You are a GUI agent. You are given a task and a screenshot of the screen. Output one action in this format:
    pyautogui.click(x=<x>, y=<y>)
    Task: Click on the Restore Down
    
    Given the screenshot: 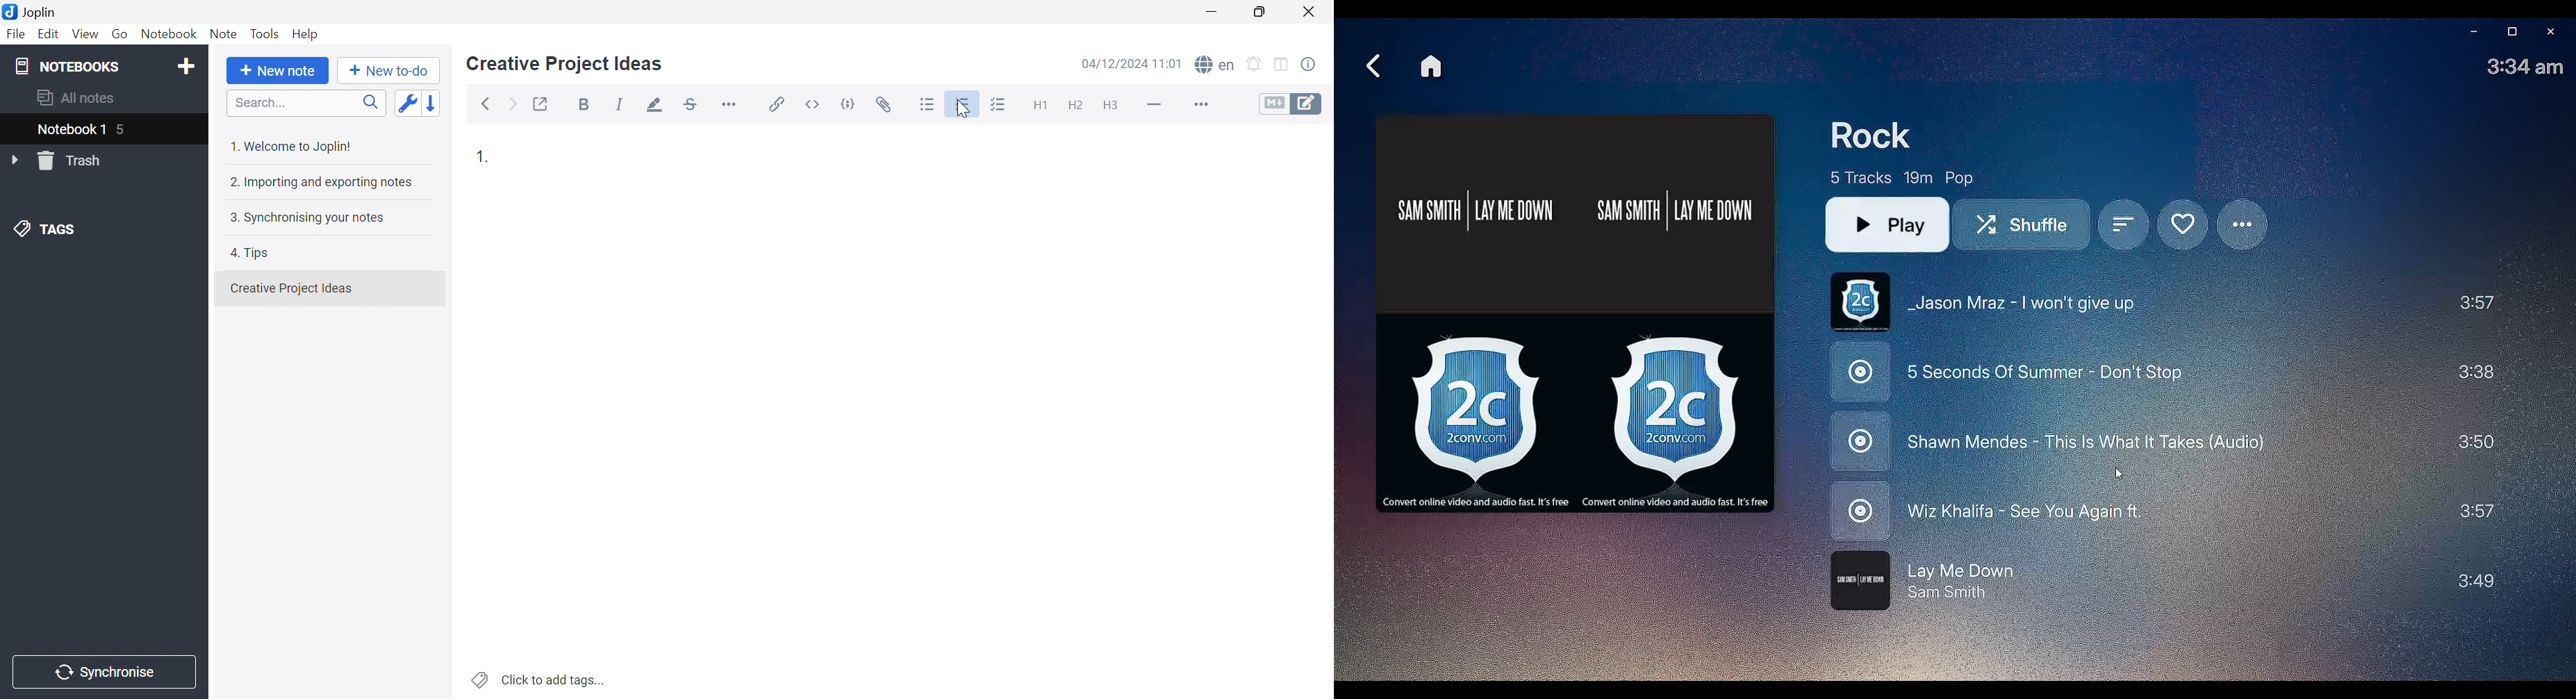 What is the action you would take?
    pyautogui.click(x=1266, y=13)
    